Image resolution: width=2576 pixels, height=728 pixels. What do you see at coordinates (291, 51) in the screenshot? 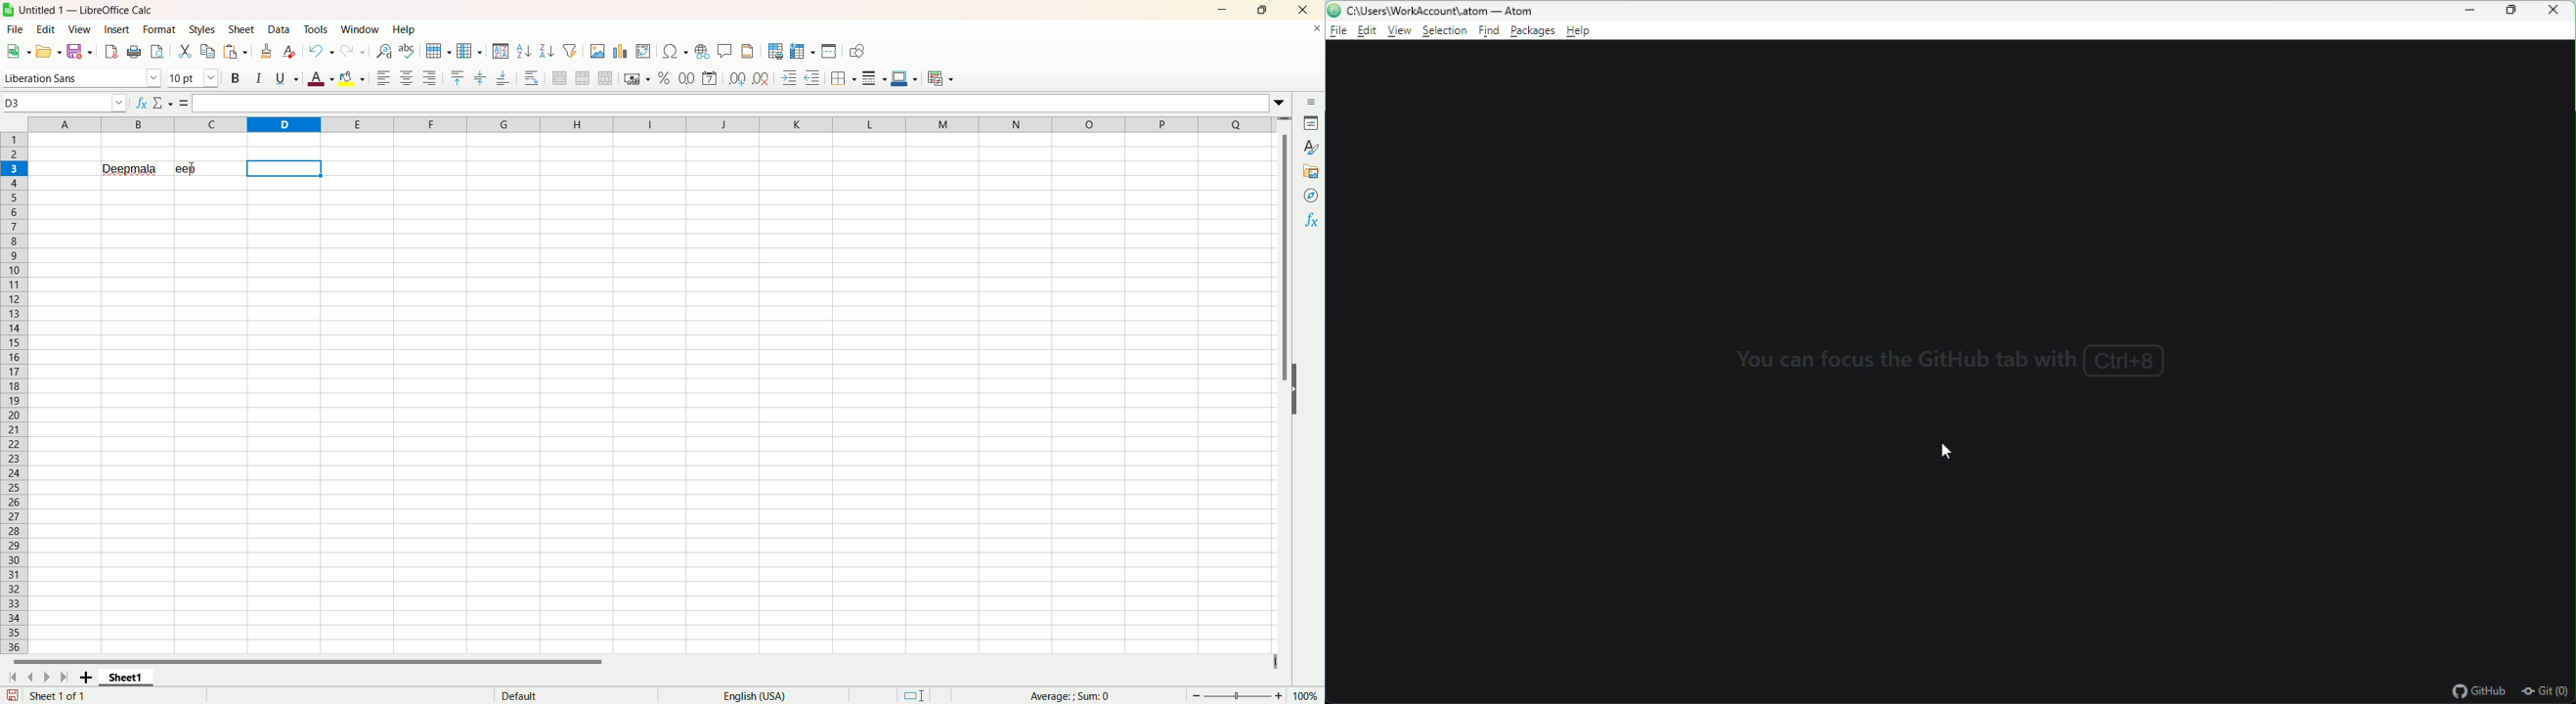
I see `Clear formatting` at bounding box center [291, 51].